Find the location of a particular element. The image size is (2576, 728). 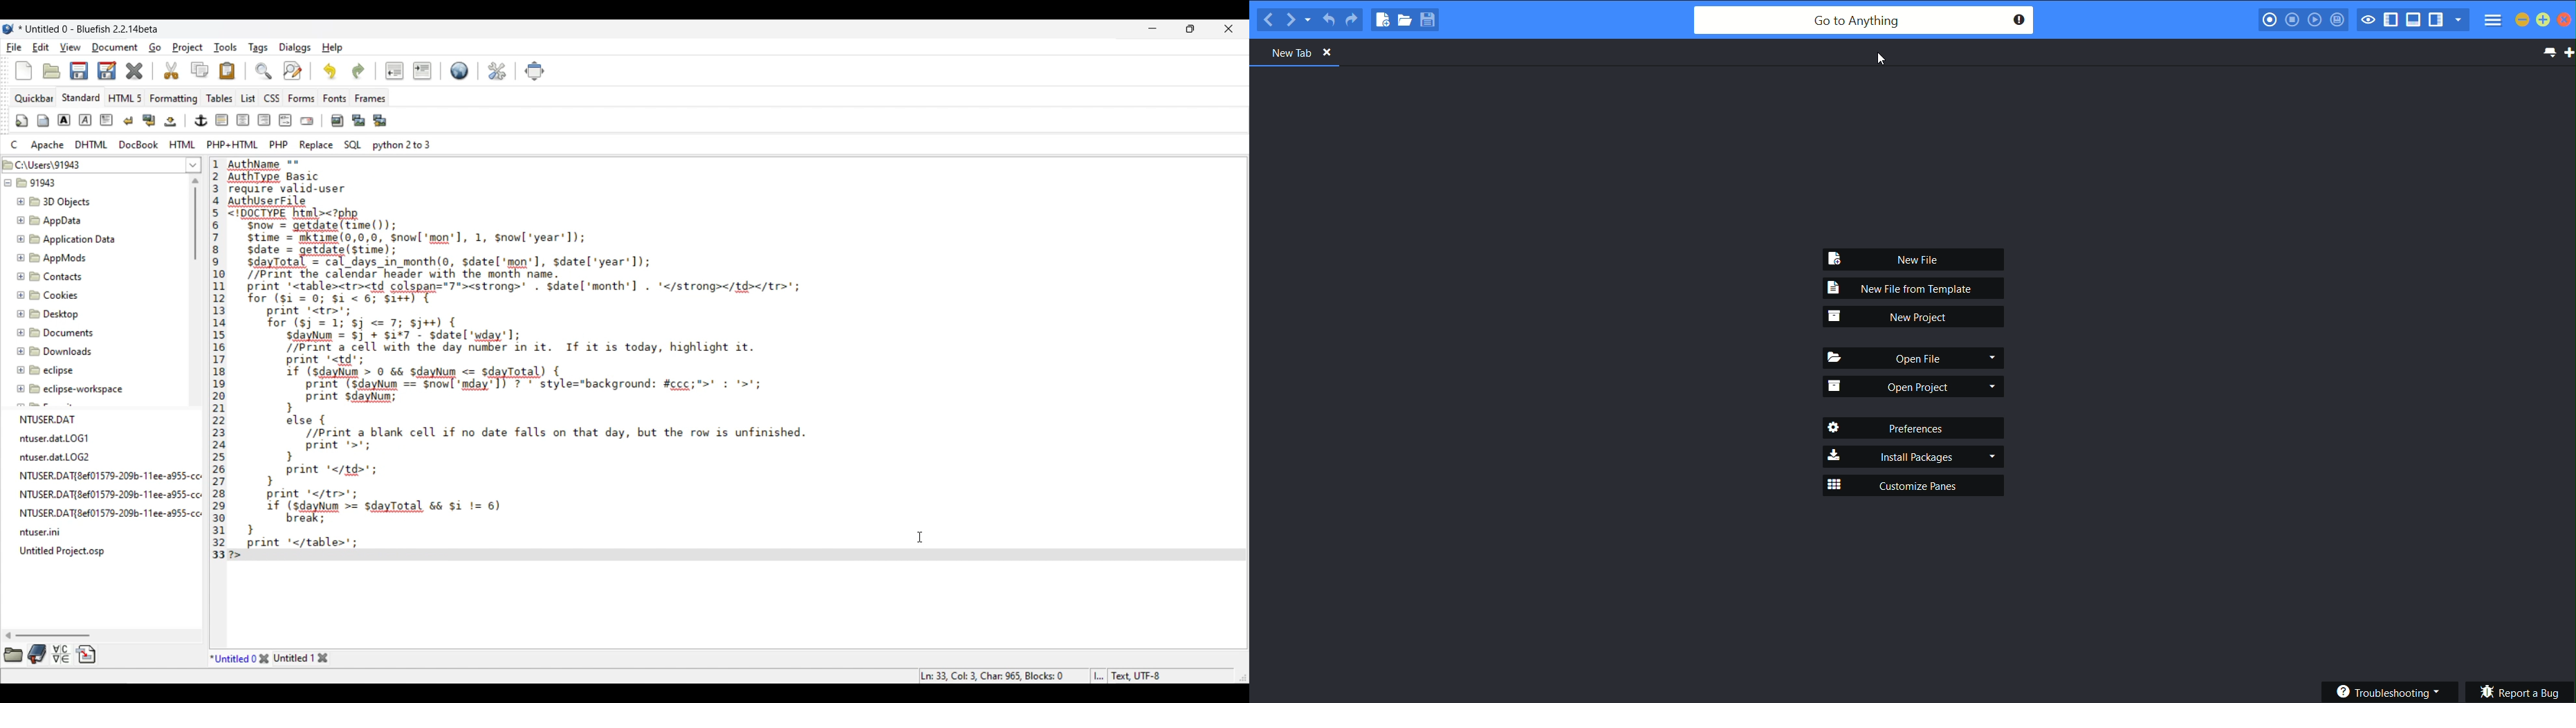

Standard is located at coordinates (81, 98).